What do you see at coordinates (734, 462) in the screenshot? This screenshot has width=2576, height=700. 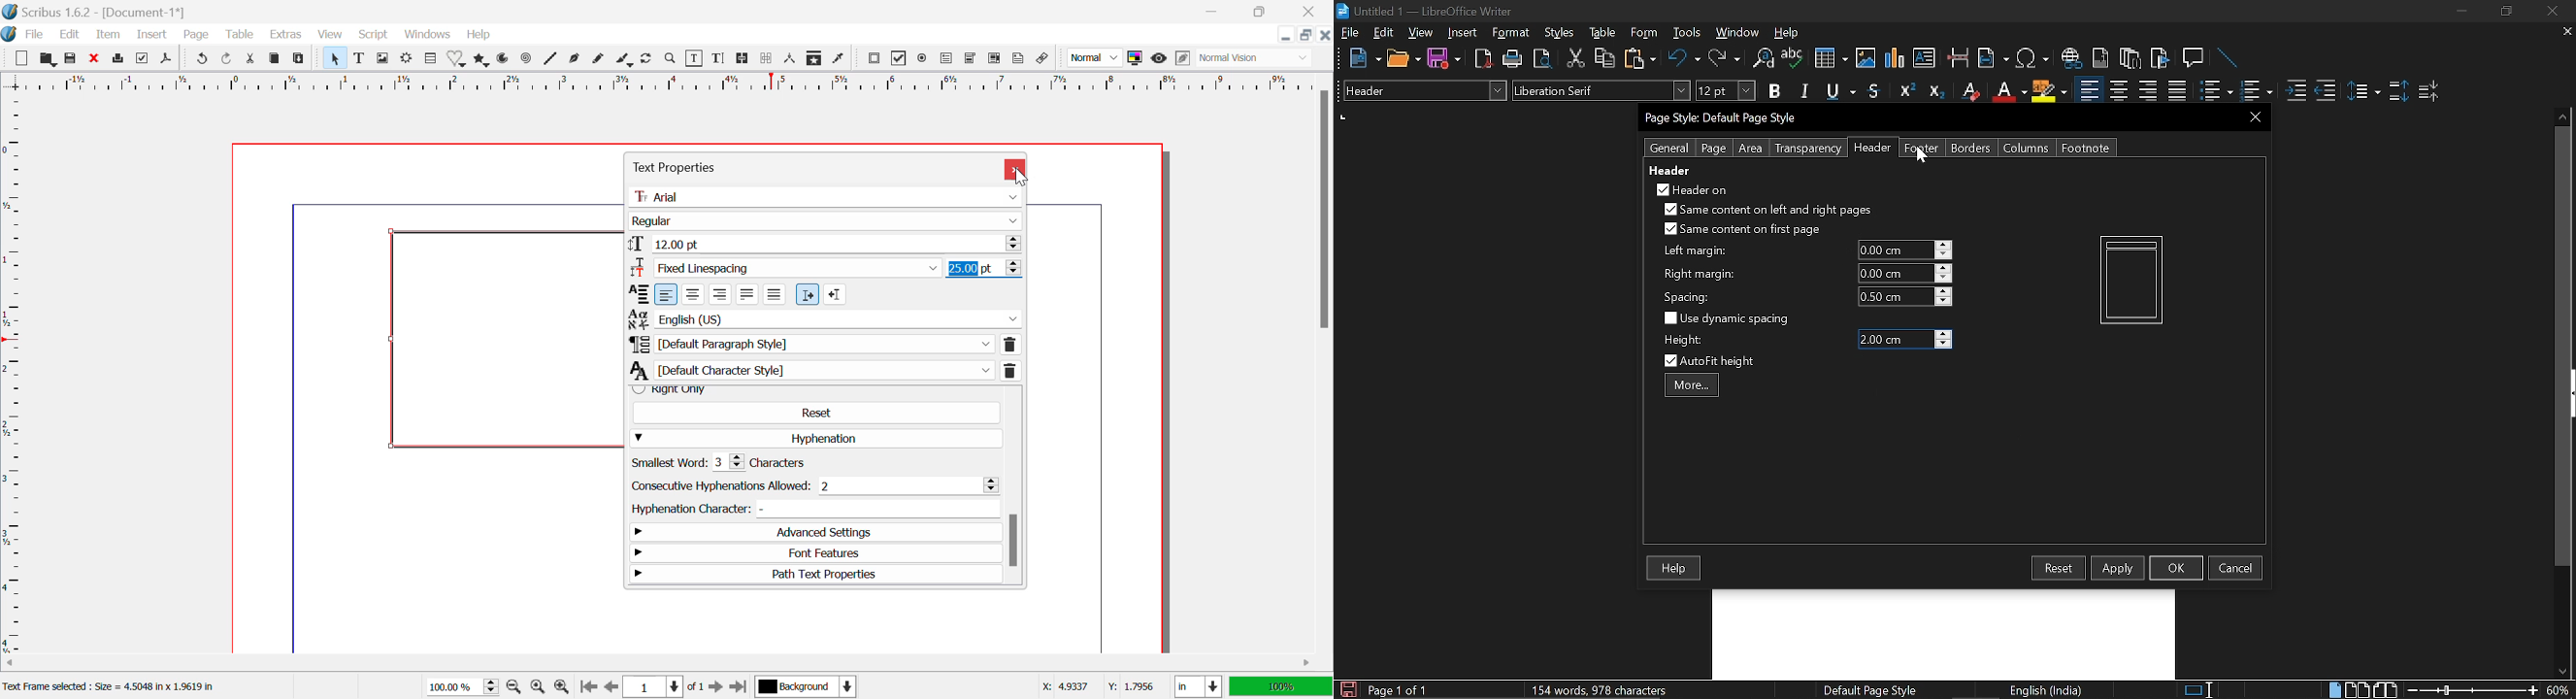 I see `Smallest word: 3 characters` at bounding box center [734, 462].